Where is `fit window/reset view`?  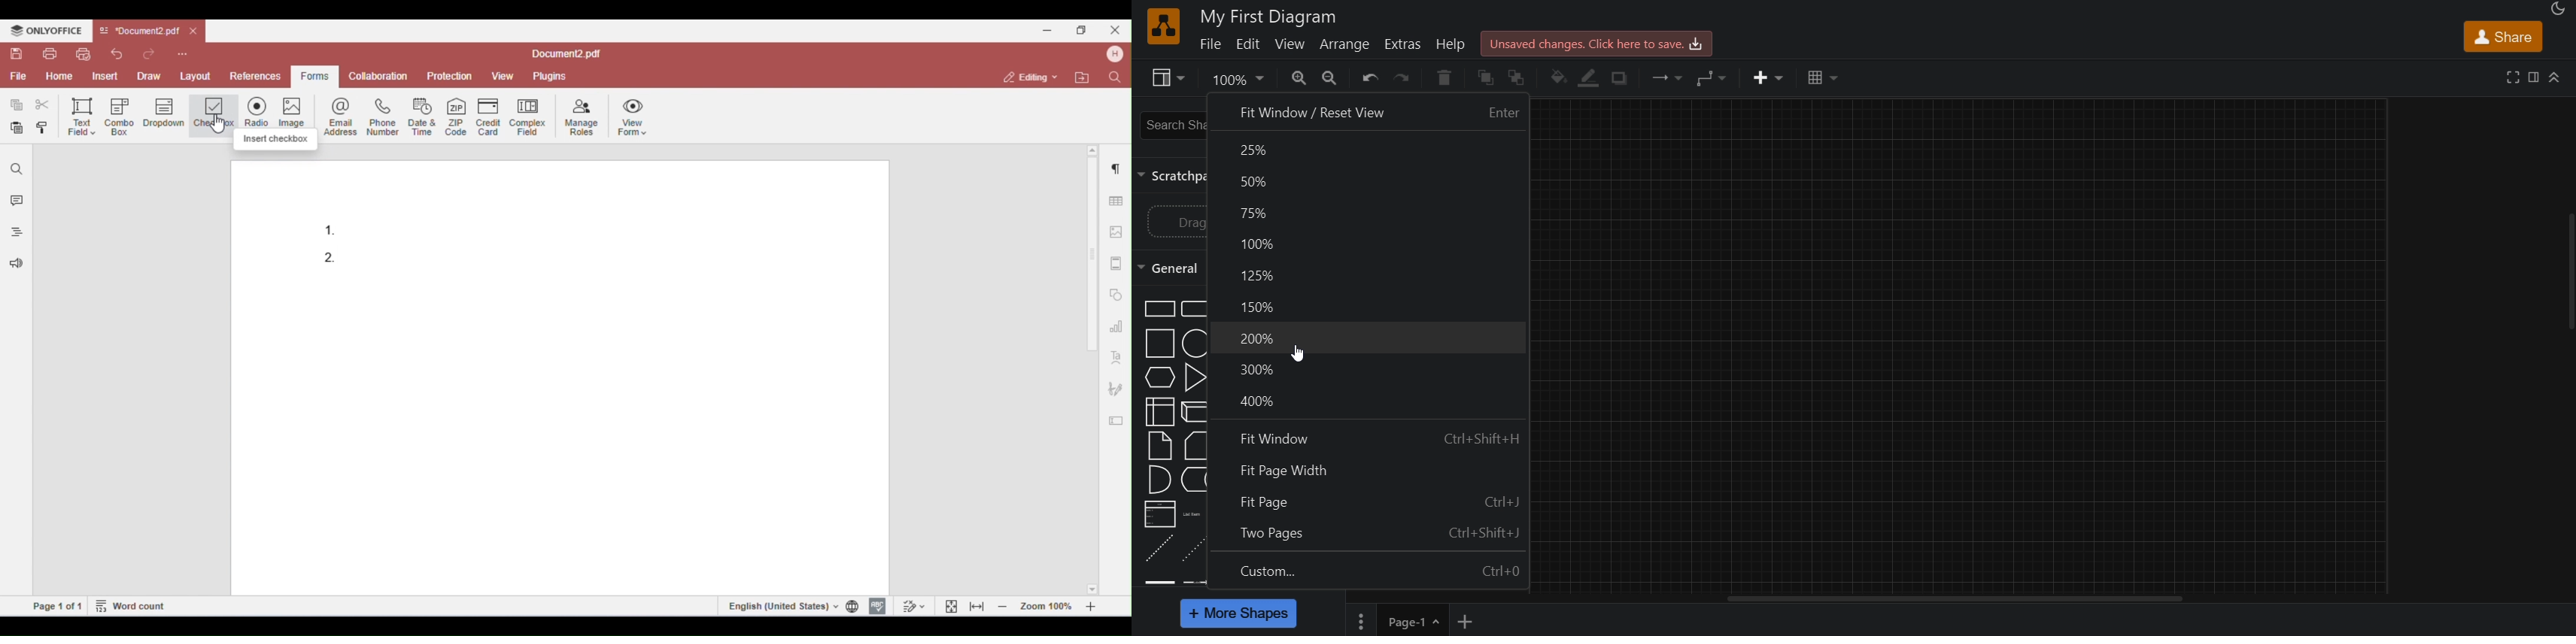
fit window/reset view is located at coordinates (1375, 114).